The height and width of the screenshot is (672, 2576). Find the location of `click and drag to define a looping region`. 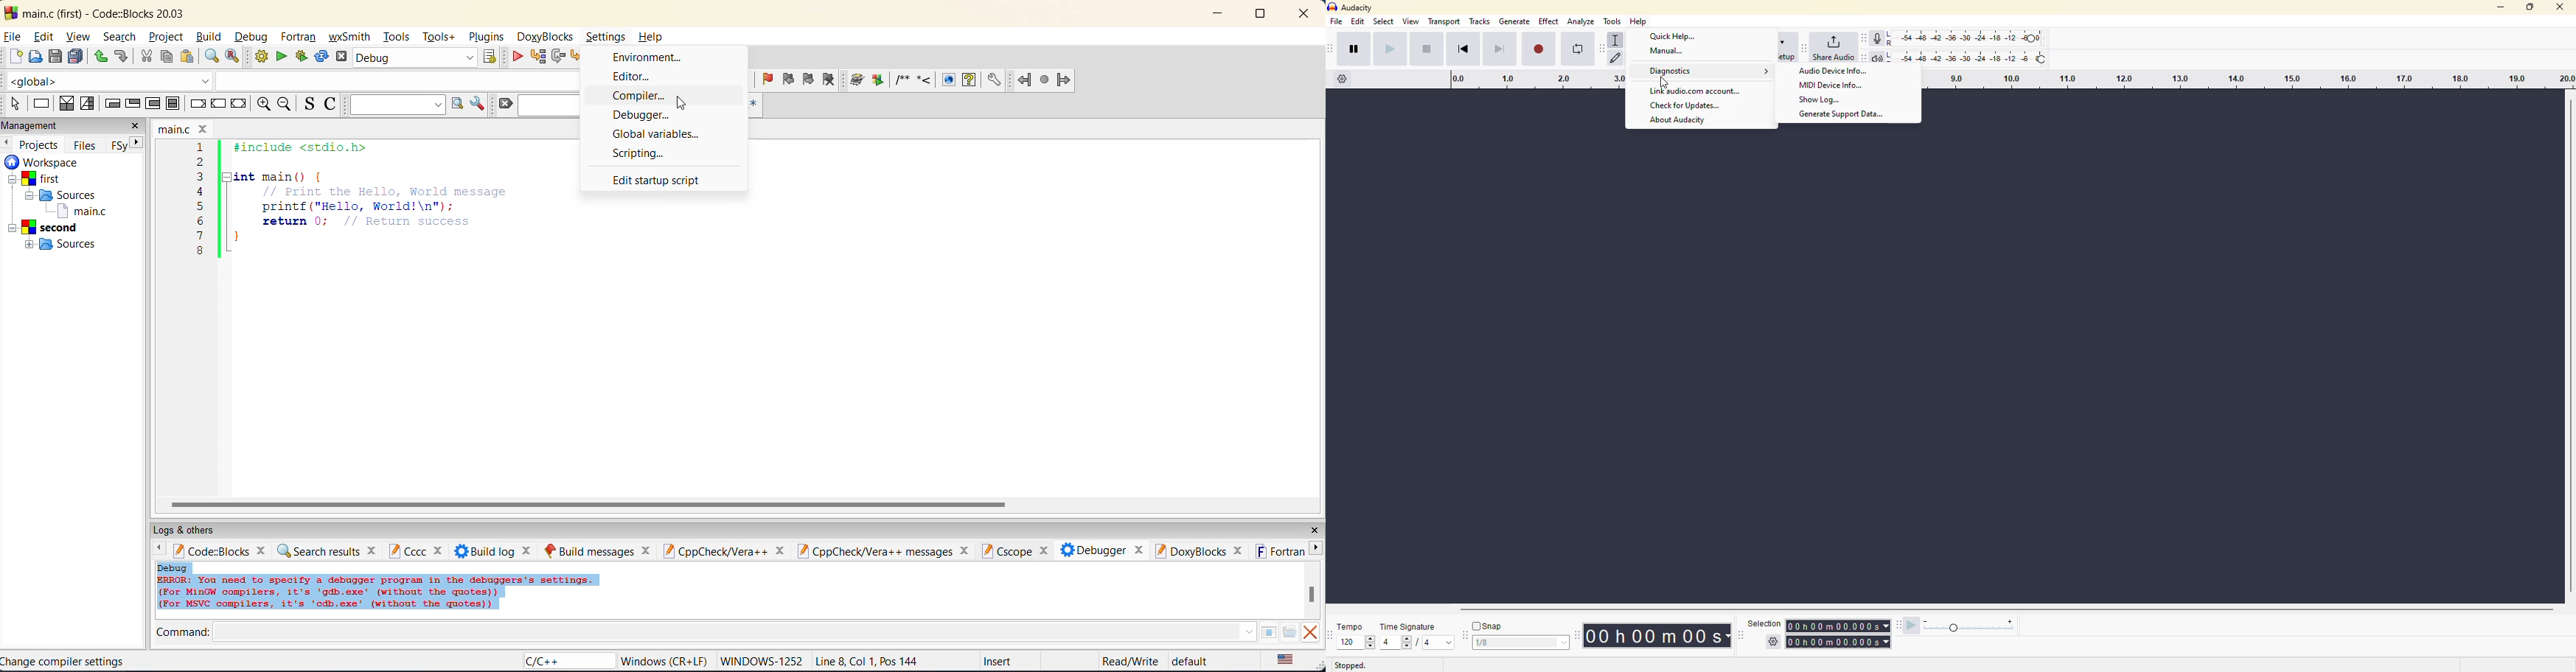

click and drag to define a looping region is located at coordinates (1524, 80).